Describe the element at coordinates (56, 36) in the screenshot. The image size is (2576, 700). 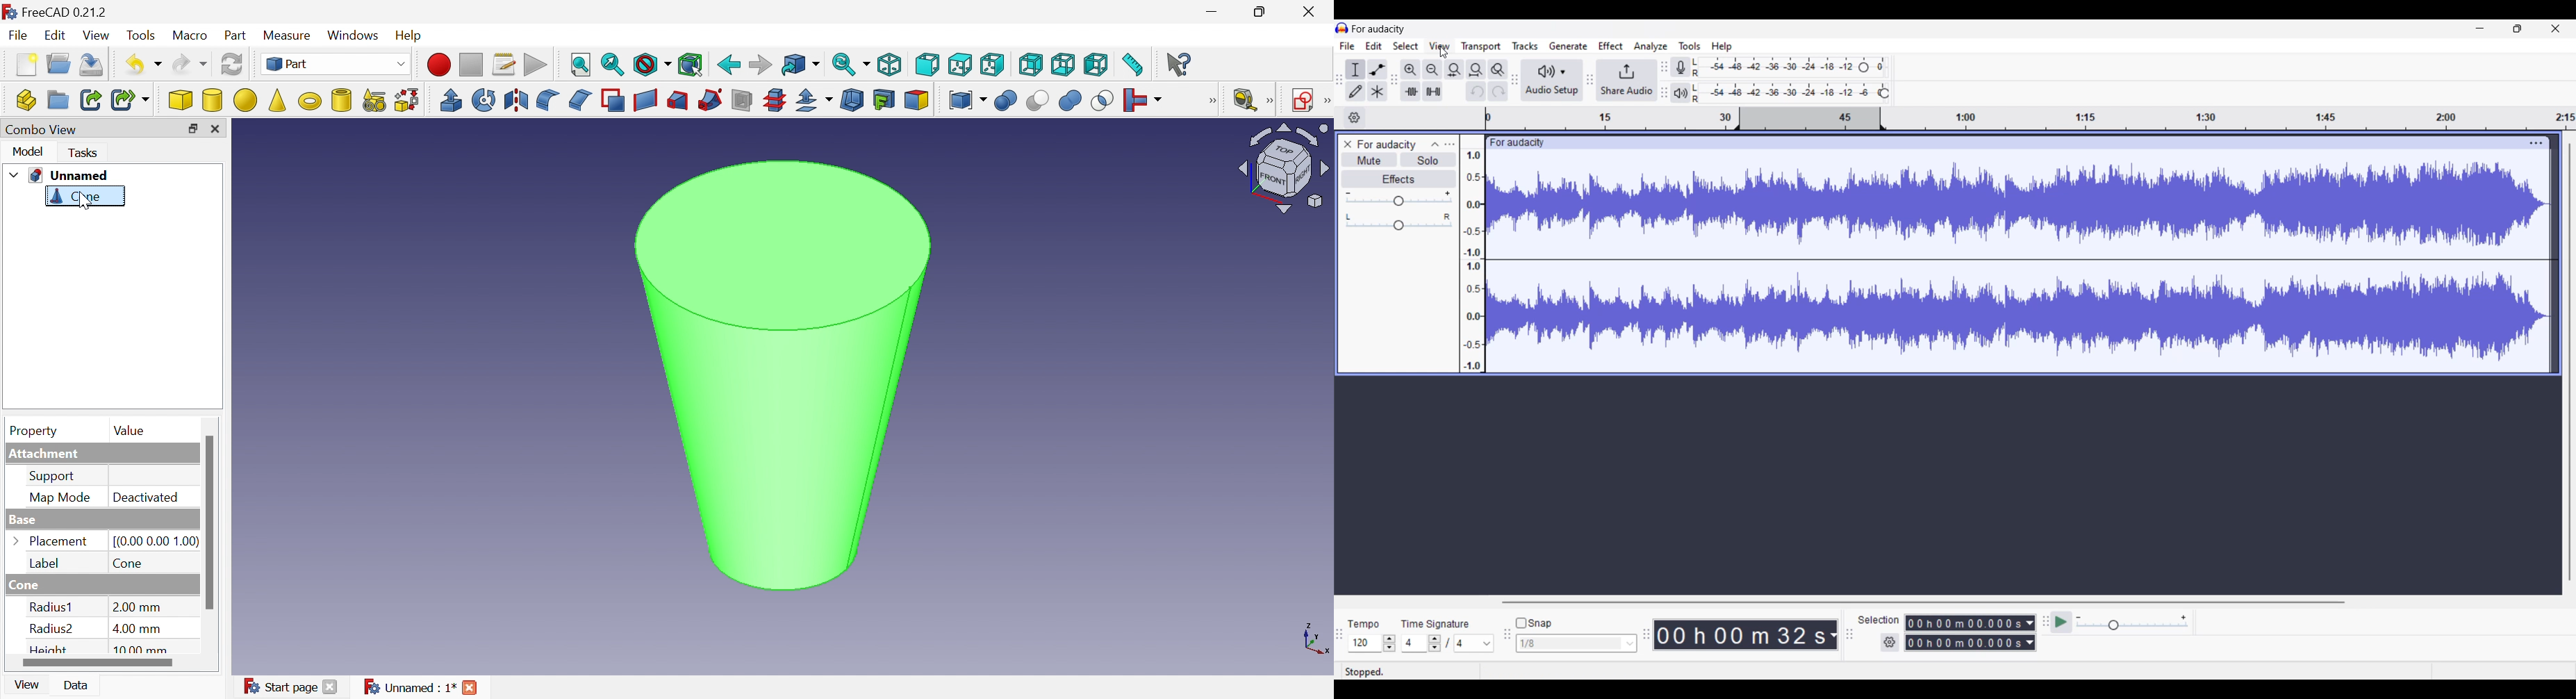
I see `Edit` at that location.